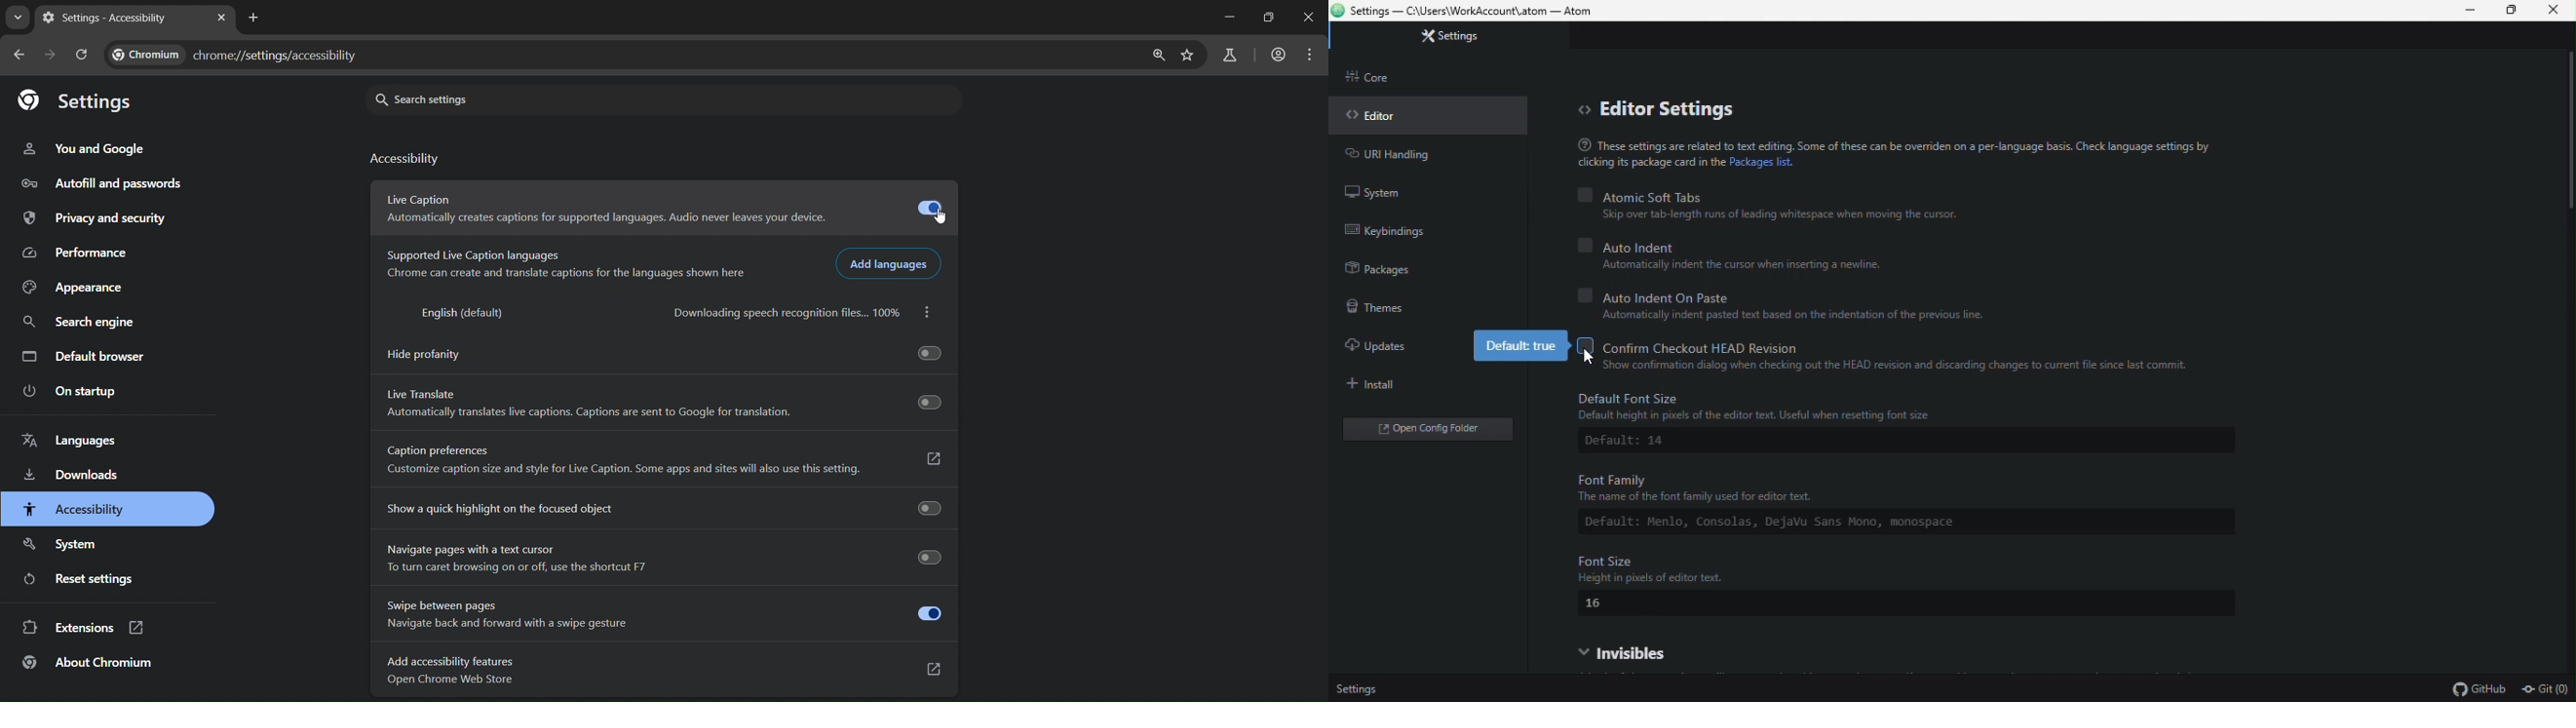  Describe the element at coordinates (1640, 653) in the screenshot. I see `Visible` at that location.